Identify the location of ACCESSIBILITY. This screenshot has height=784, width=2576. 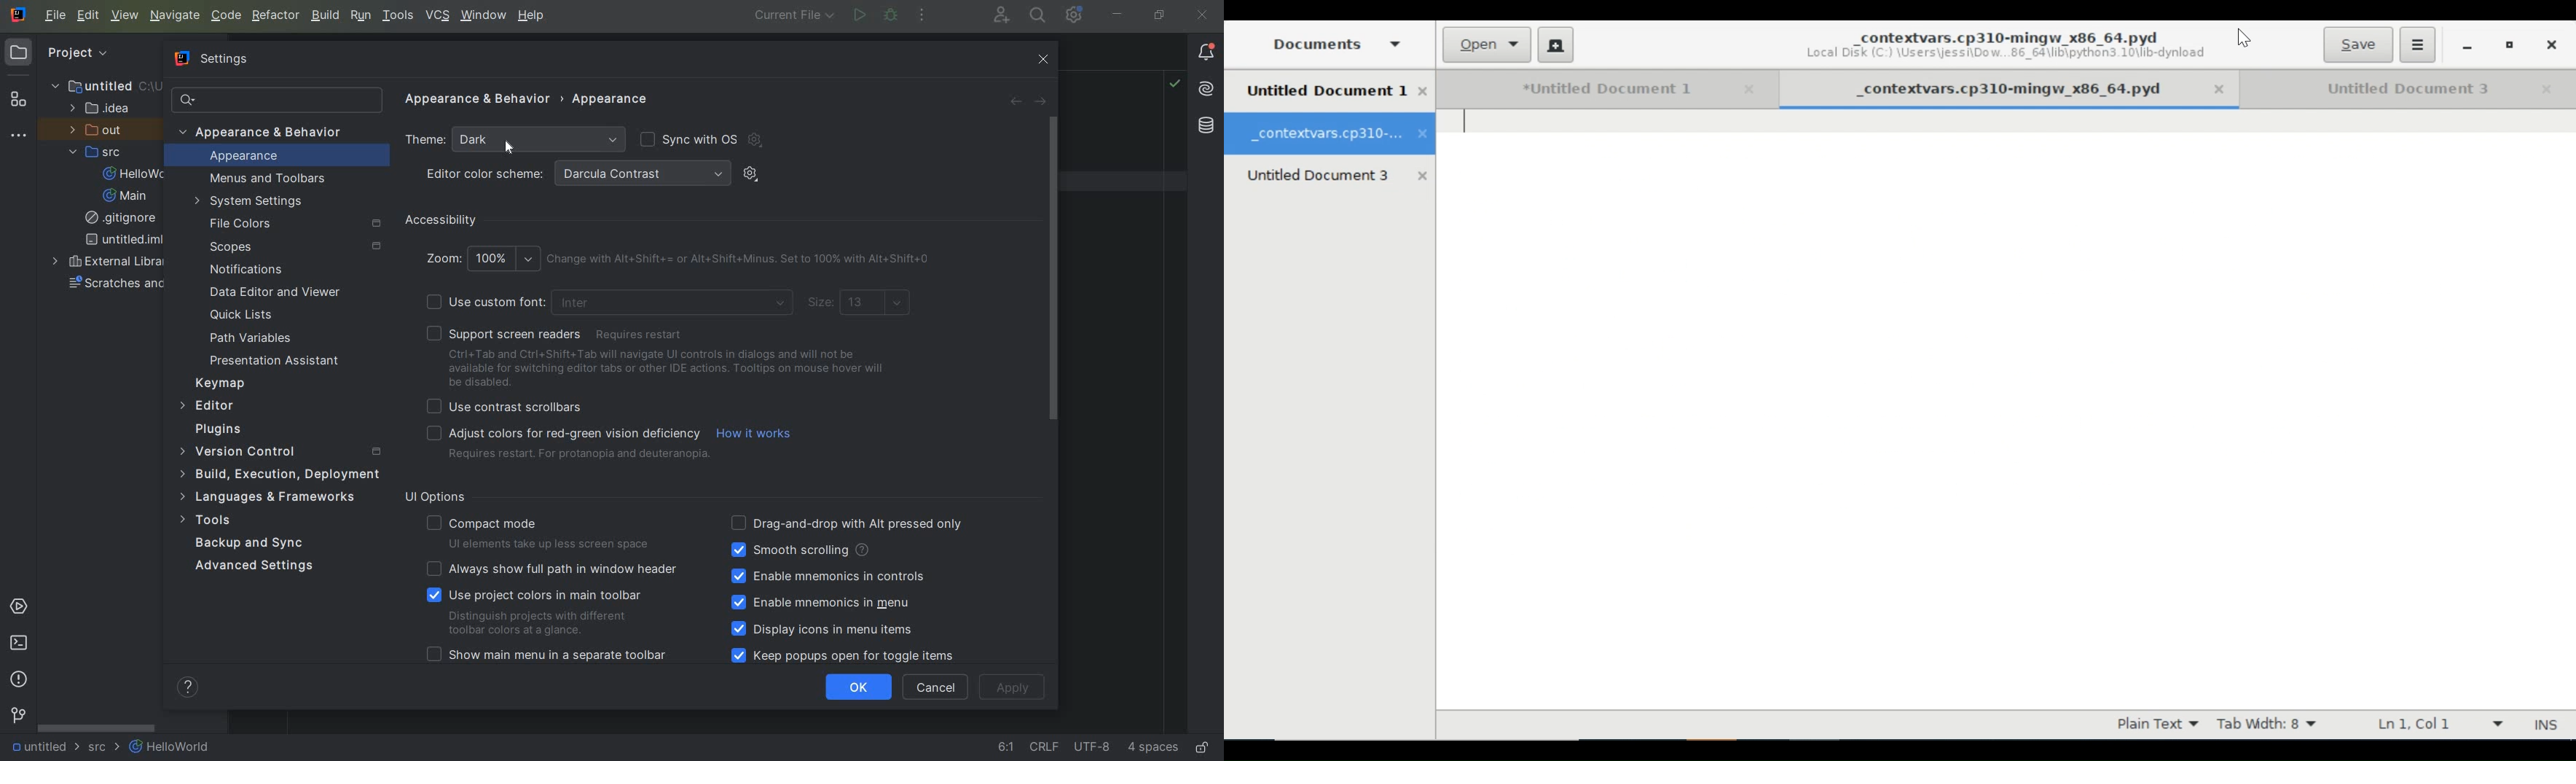
(441, 222).